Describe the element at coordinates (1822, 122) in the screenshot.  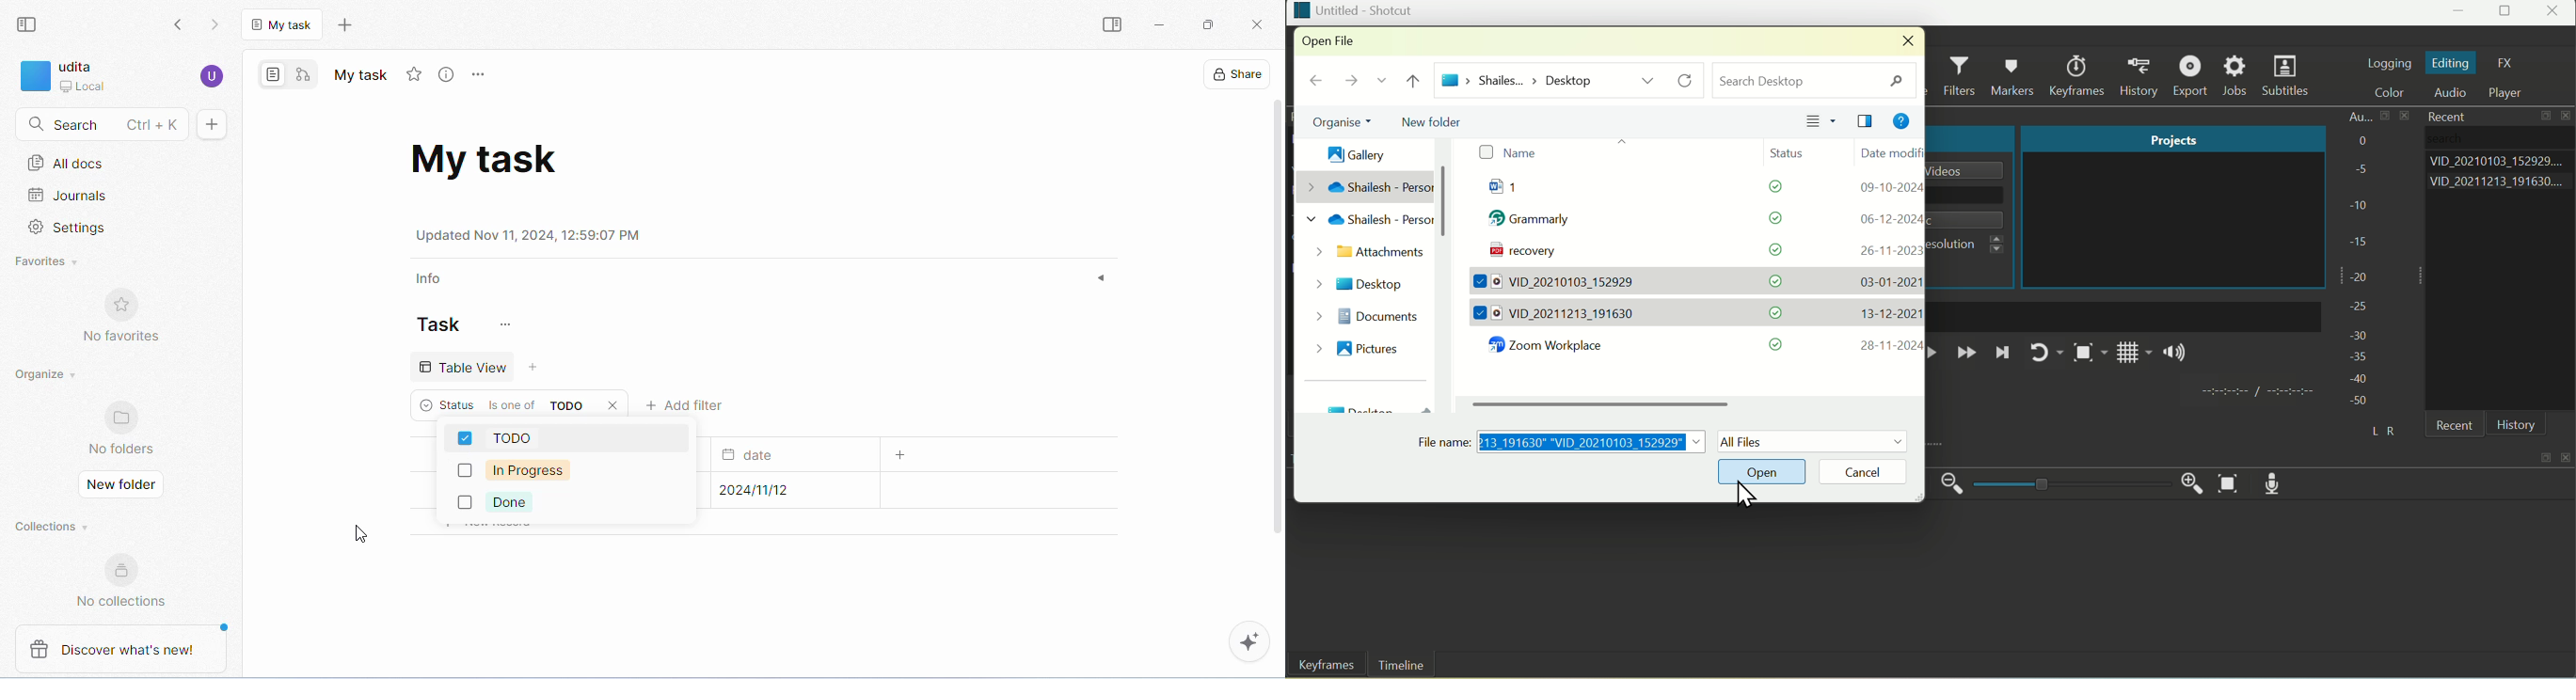
I see `View as` at that location.